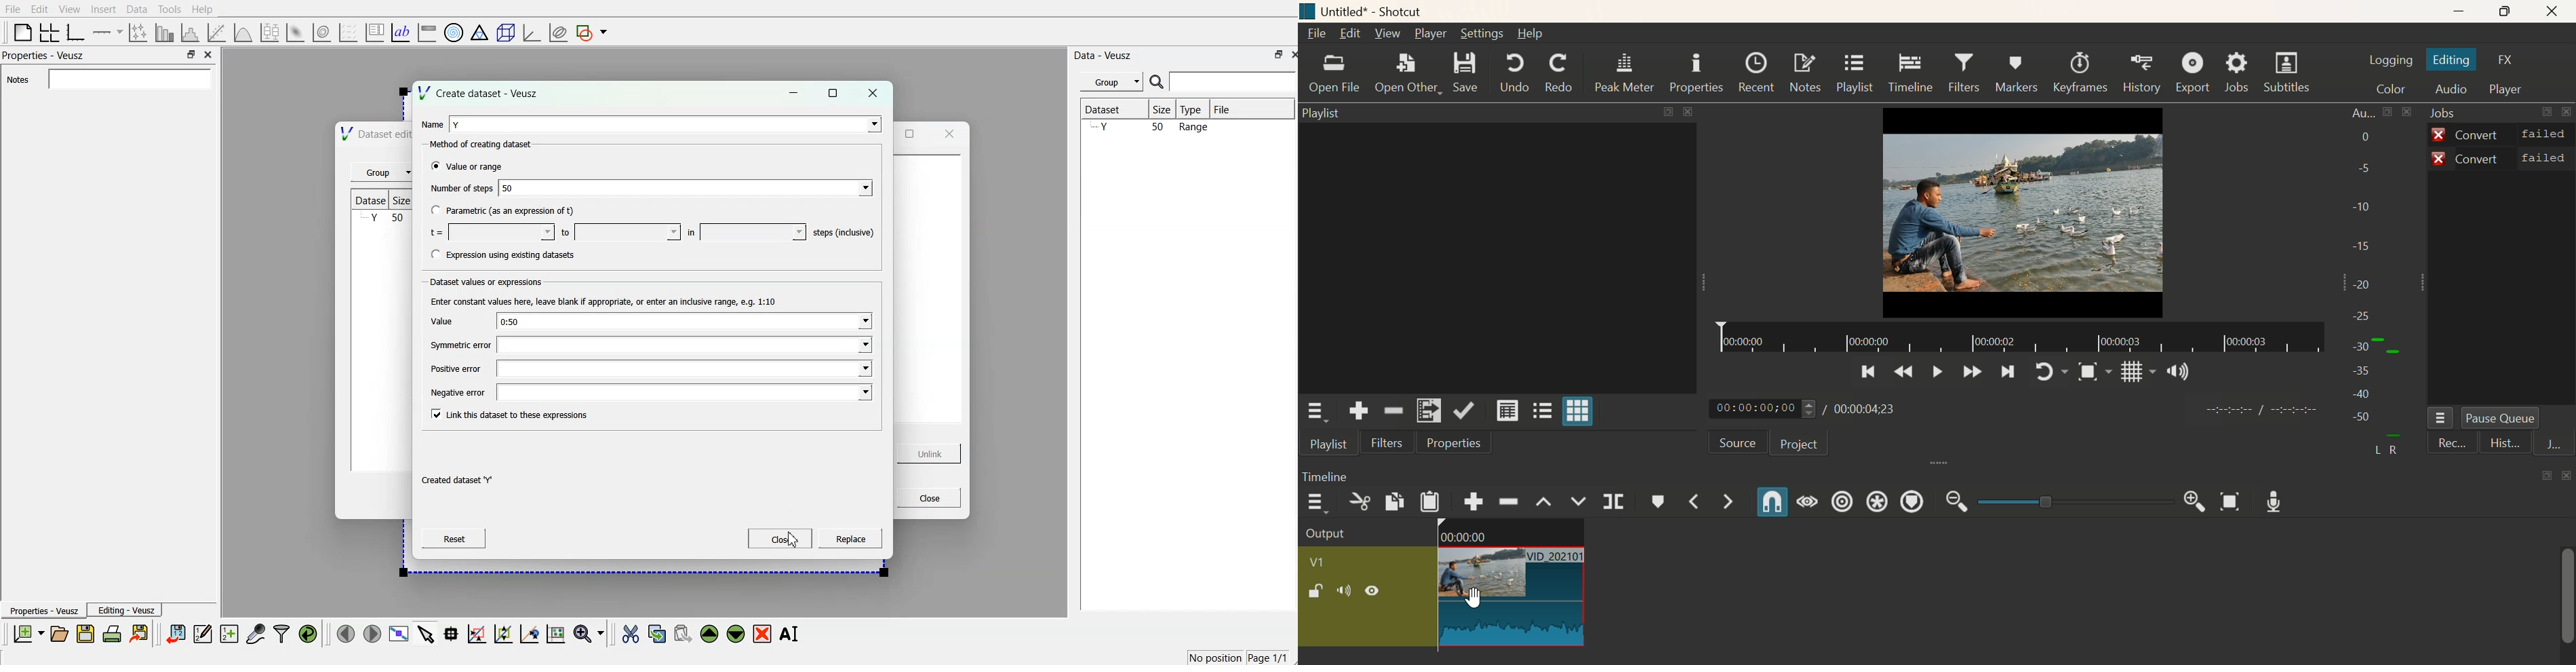 The image size is (2576, 672). I want to click on negative error value field, so click(686, 391).